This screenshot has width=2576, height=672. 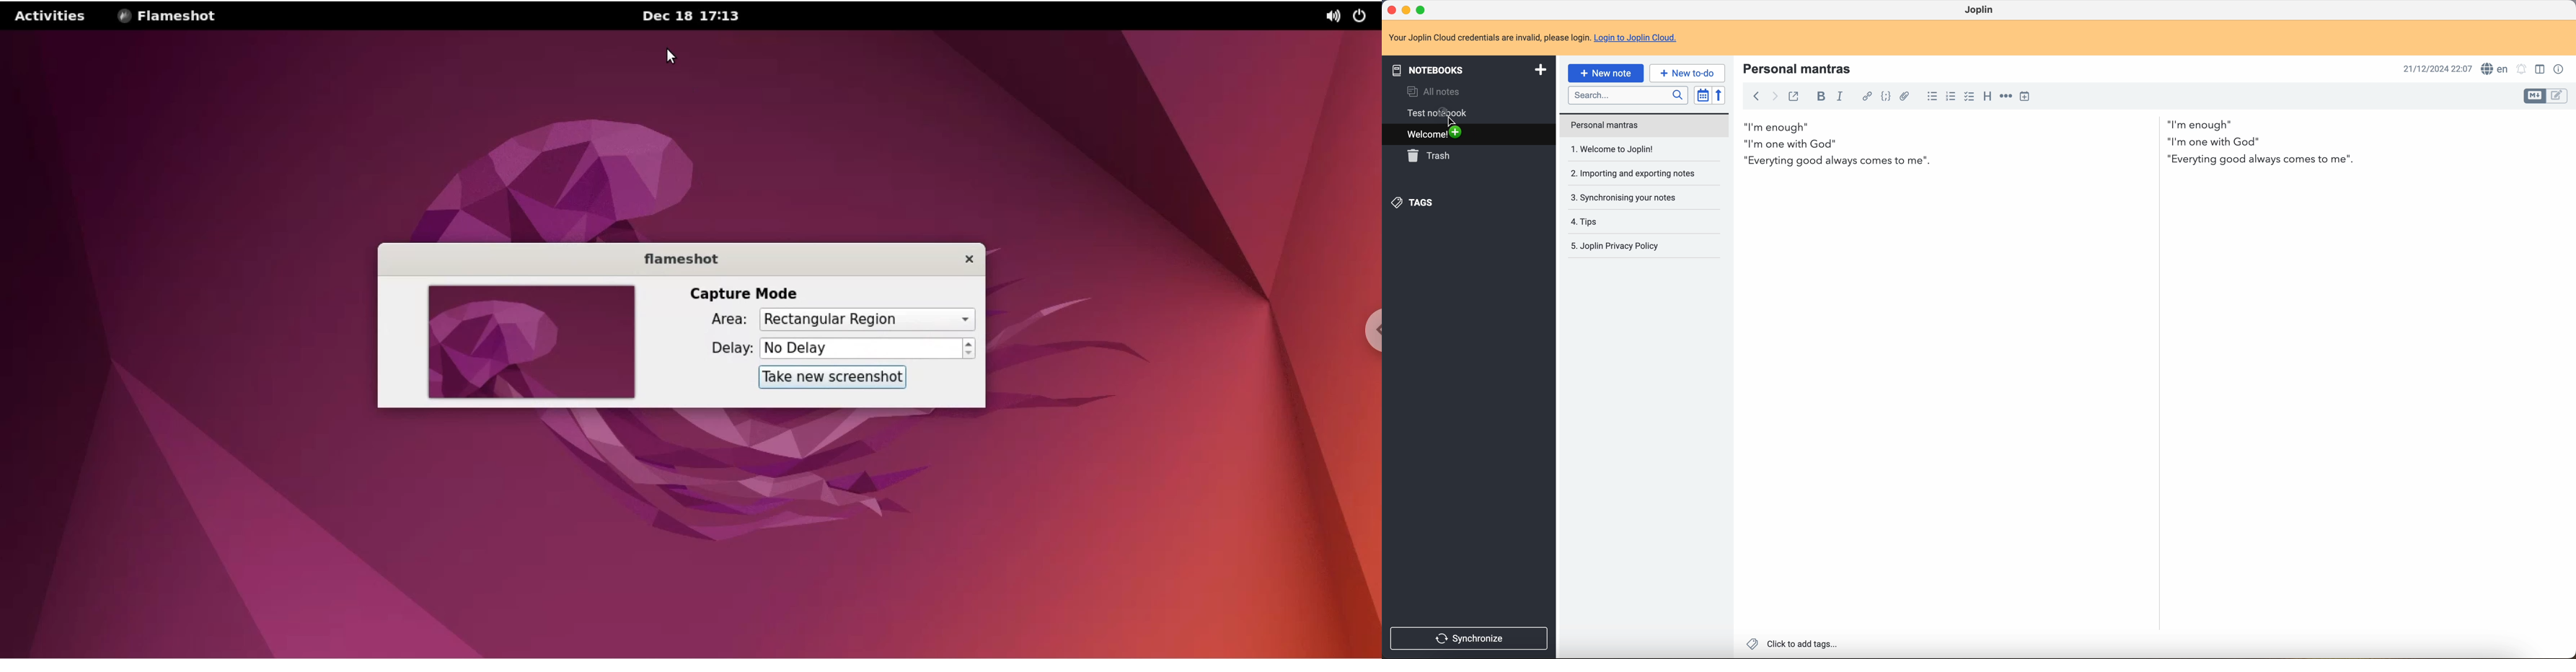 I want to click on Joplin privacy policy, so click(x=1617, y=246).